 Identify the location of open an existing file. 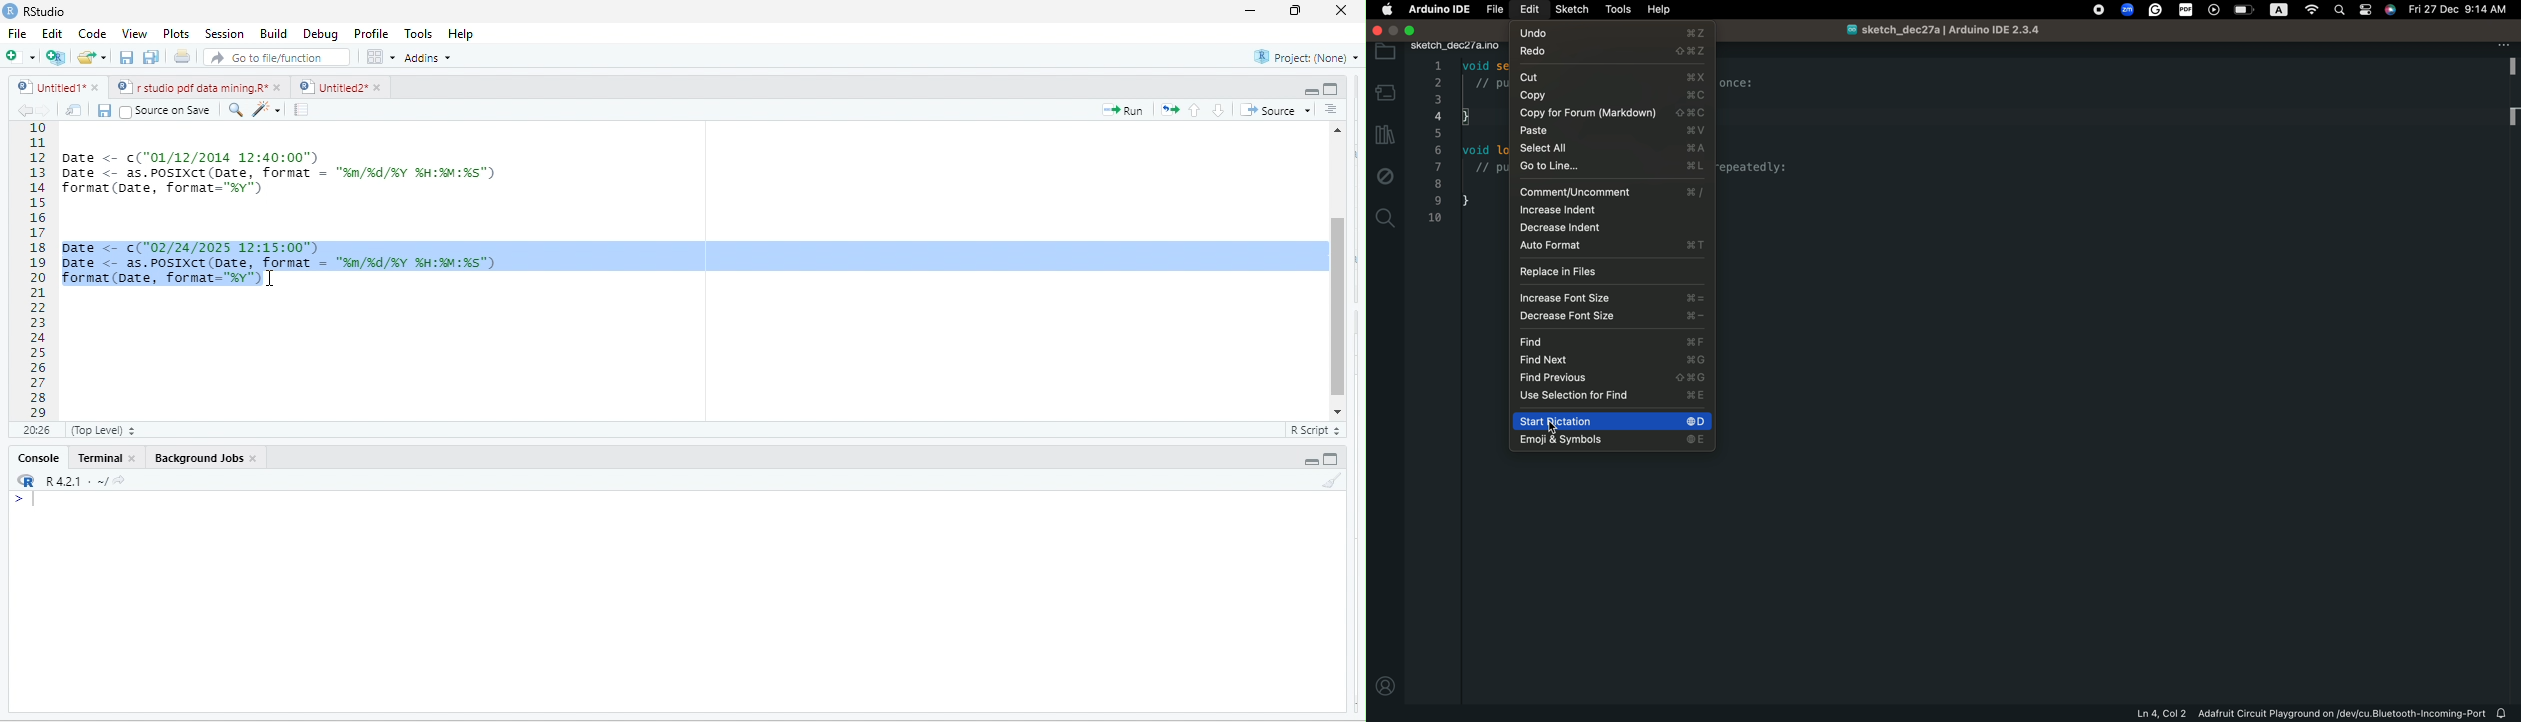
(93, 57).